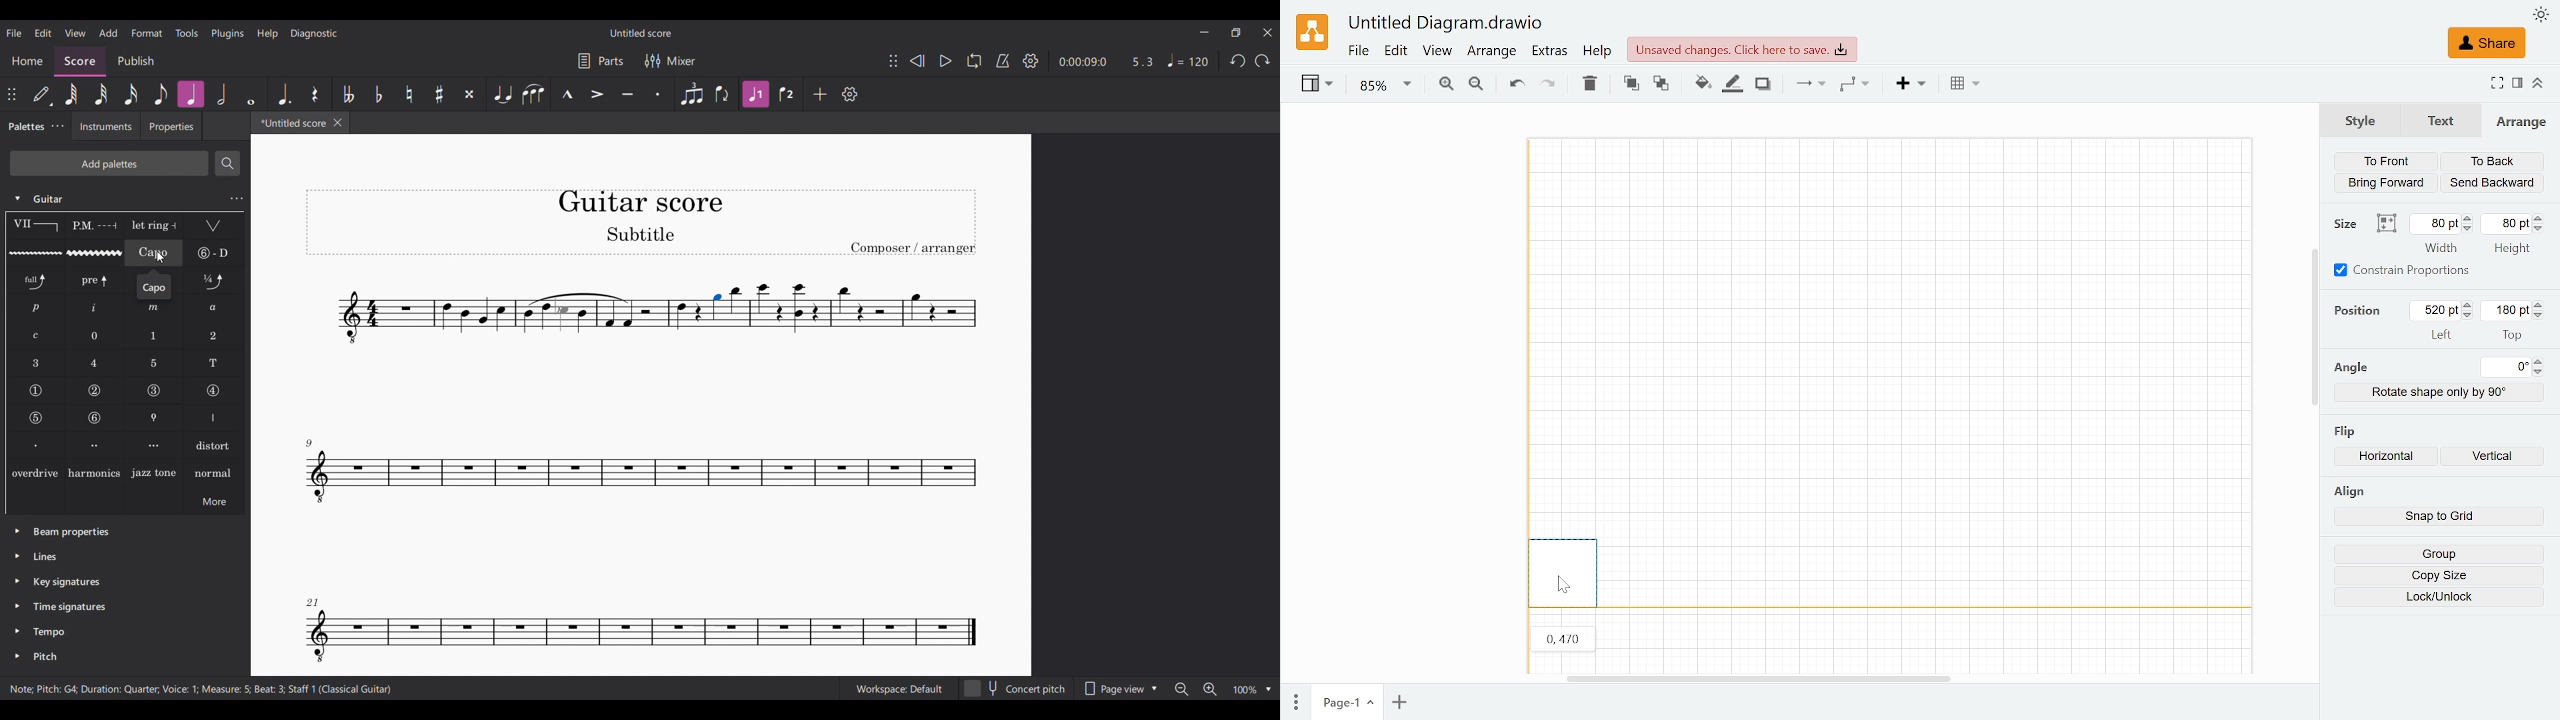  What do you see at coordinates (1210, 689) in the screenshot?
I see `Zoom in` at bounding box center [1210, 689].